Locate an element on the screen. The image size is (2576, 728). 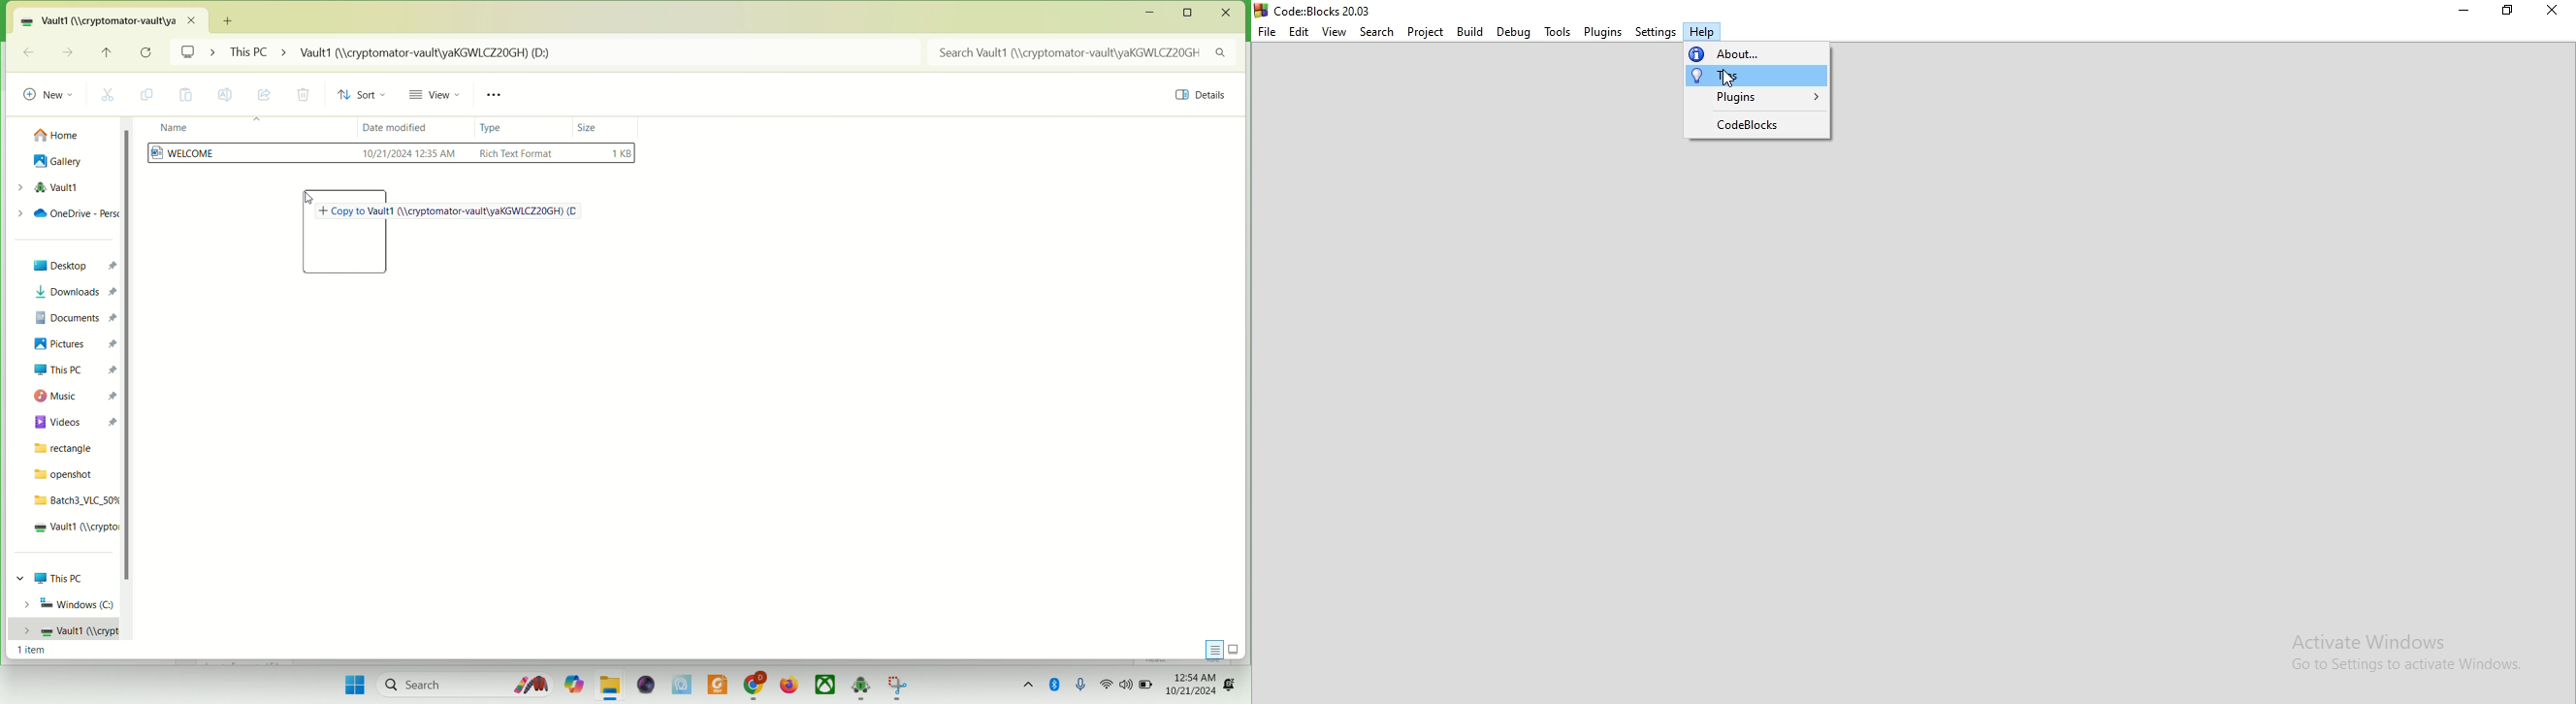
Minimise is located at coordinates (2462, 12).